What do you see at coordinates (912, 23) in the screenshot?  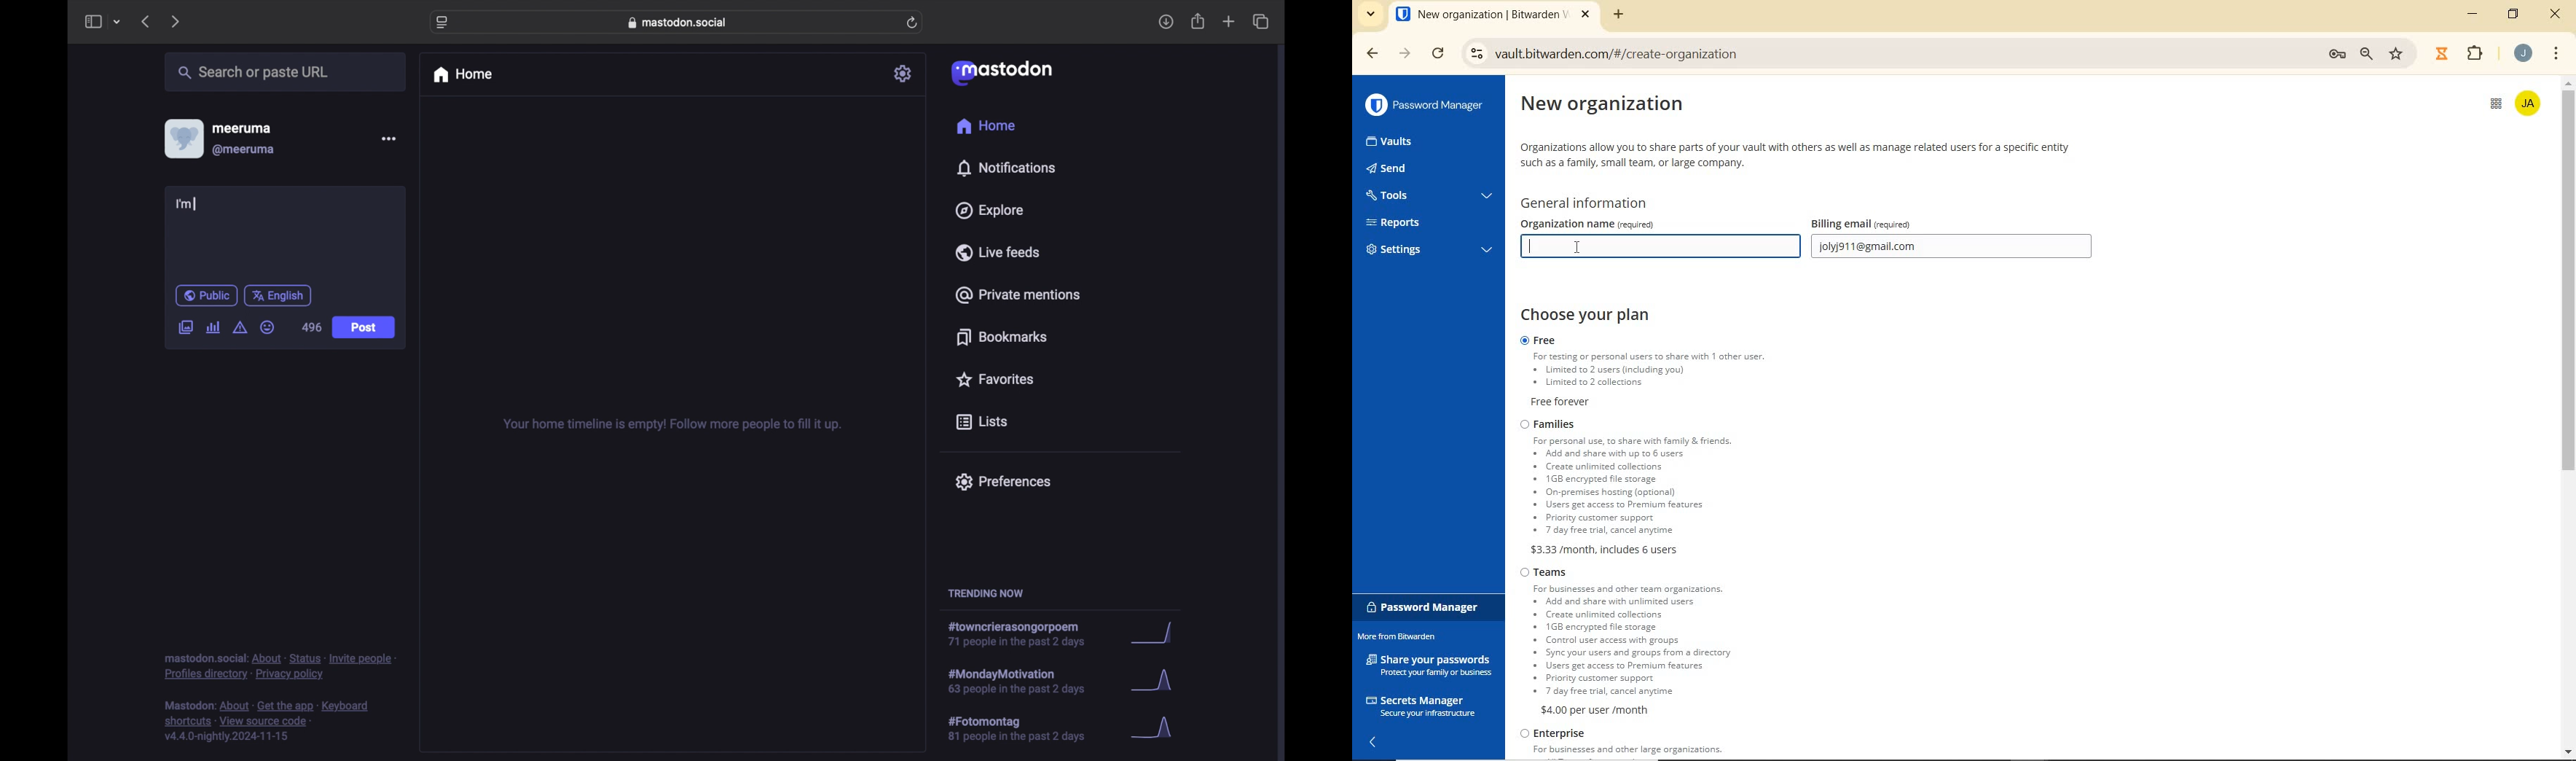 I see `refresh` at bounding box center [912, 23].